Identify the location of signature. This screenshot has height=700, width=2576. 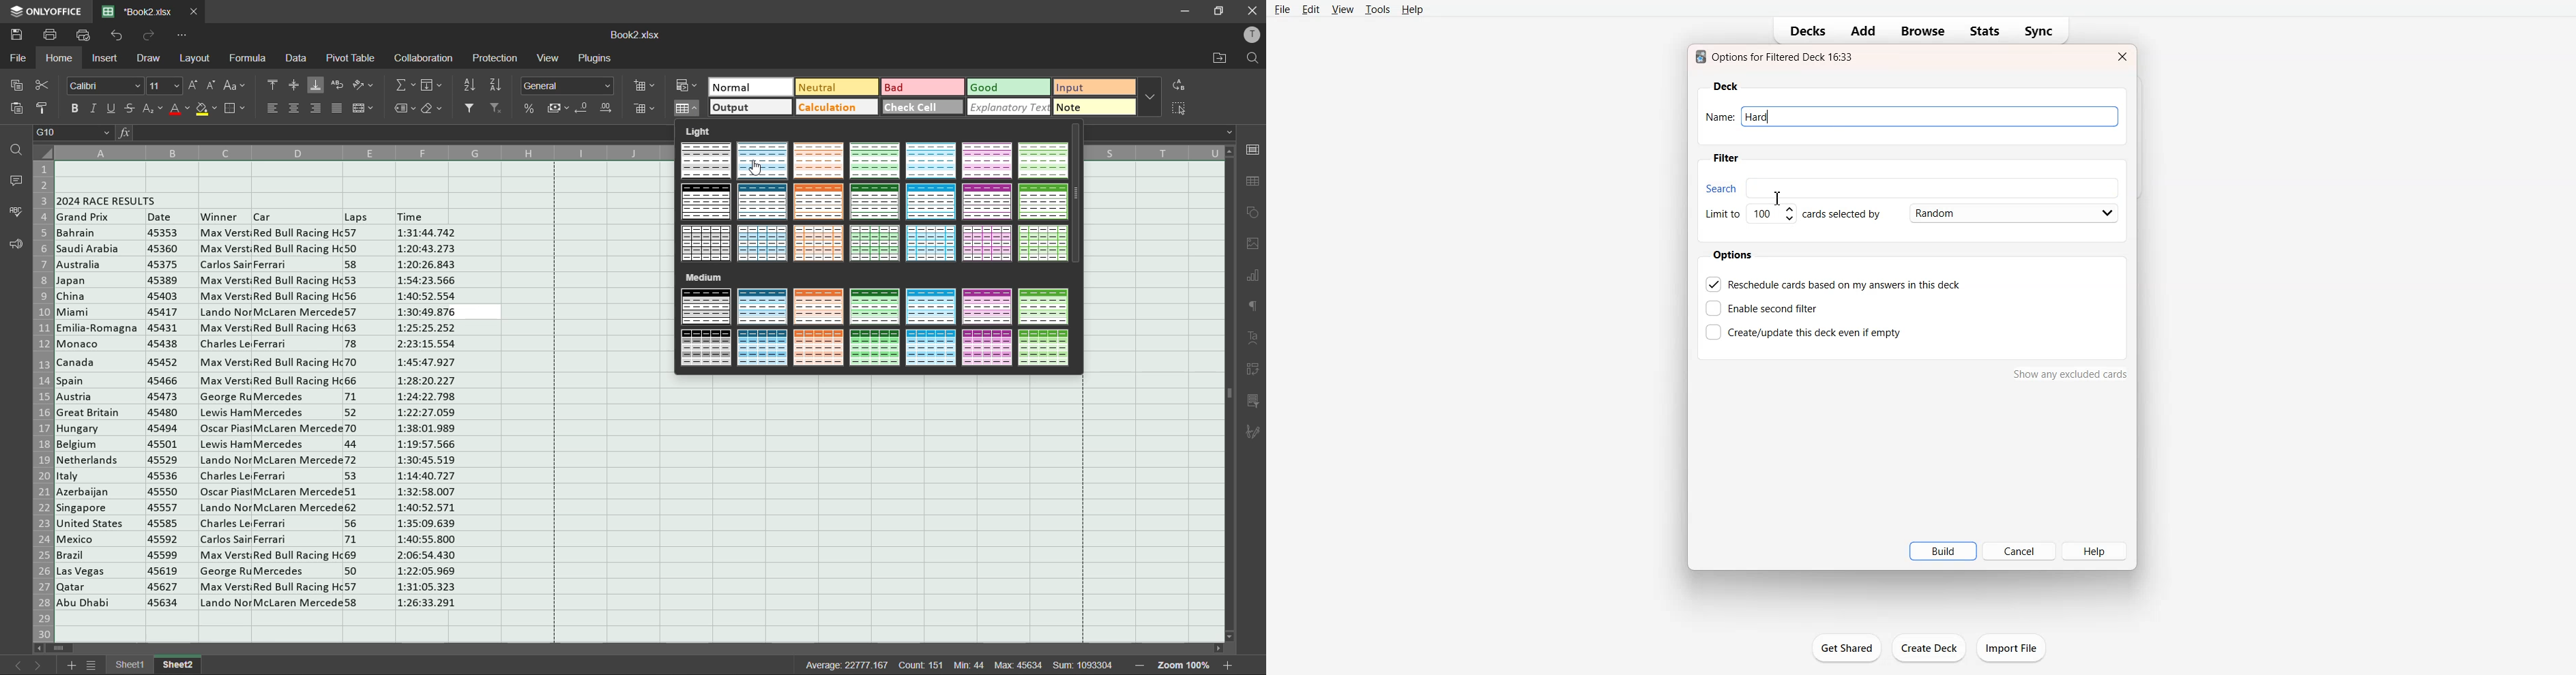
(1253, 430).